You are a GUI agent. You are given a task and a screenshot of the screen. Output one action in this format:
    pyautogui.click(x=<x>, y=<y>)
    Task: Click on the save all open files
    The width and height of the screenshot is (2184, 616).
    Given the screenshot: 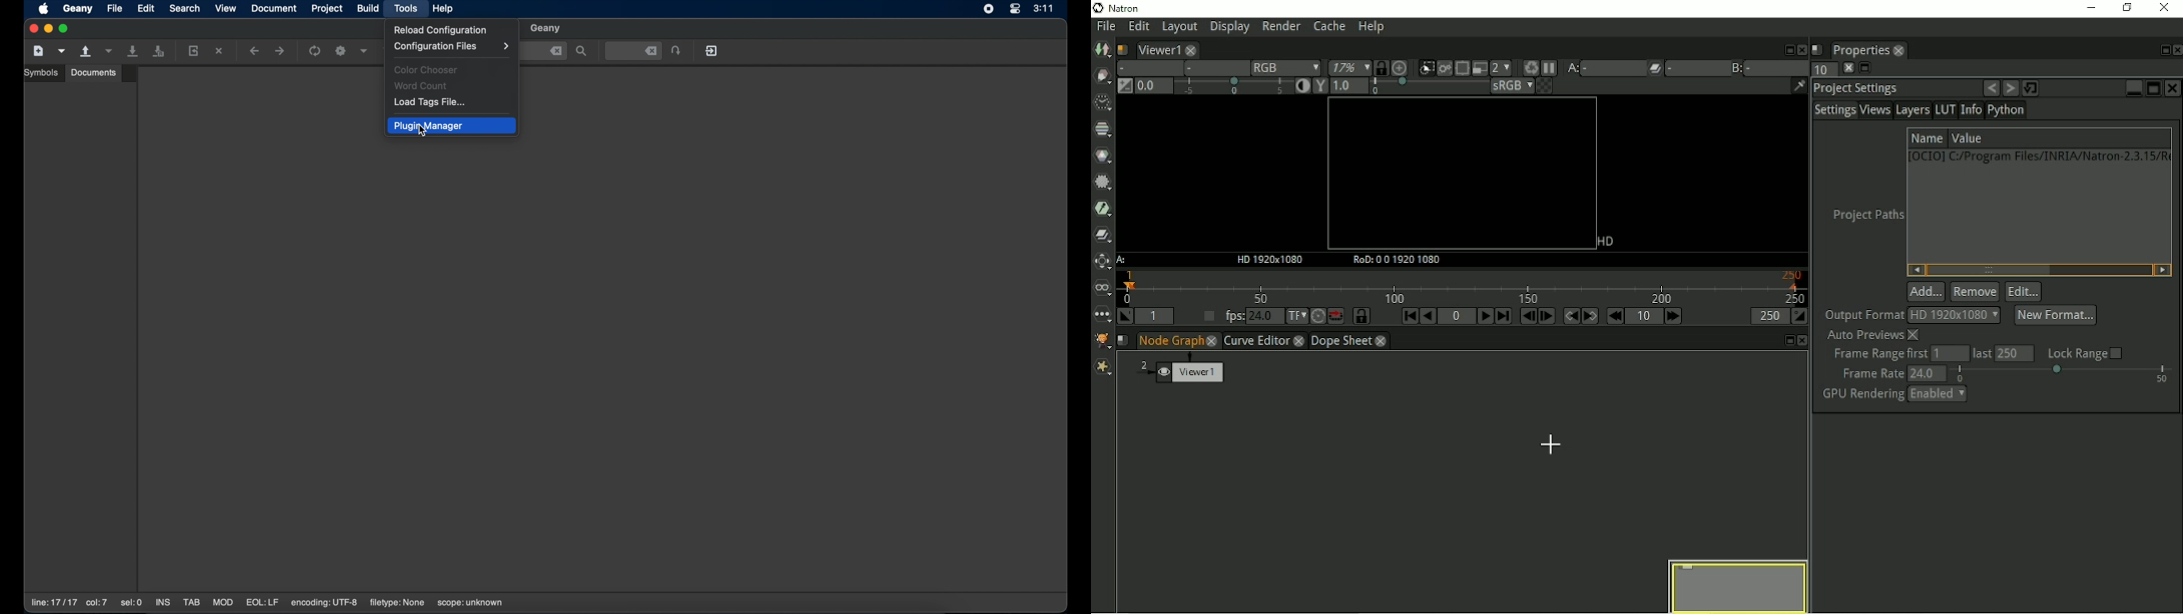 What is the action you would take?
    pyautogui.click(x=159, y=52)
    